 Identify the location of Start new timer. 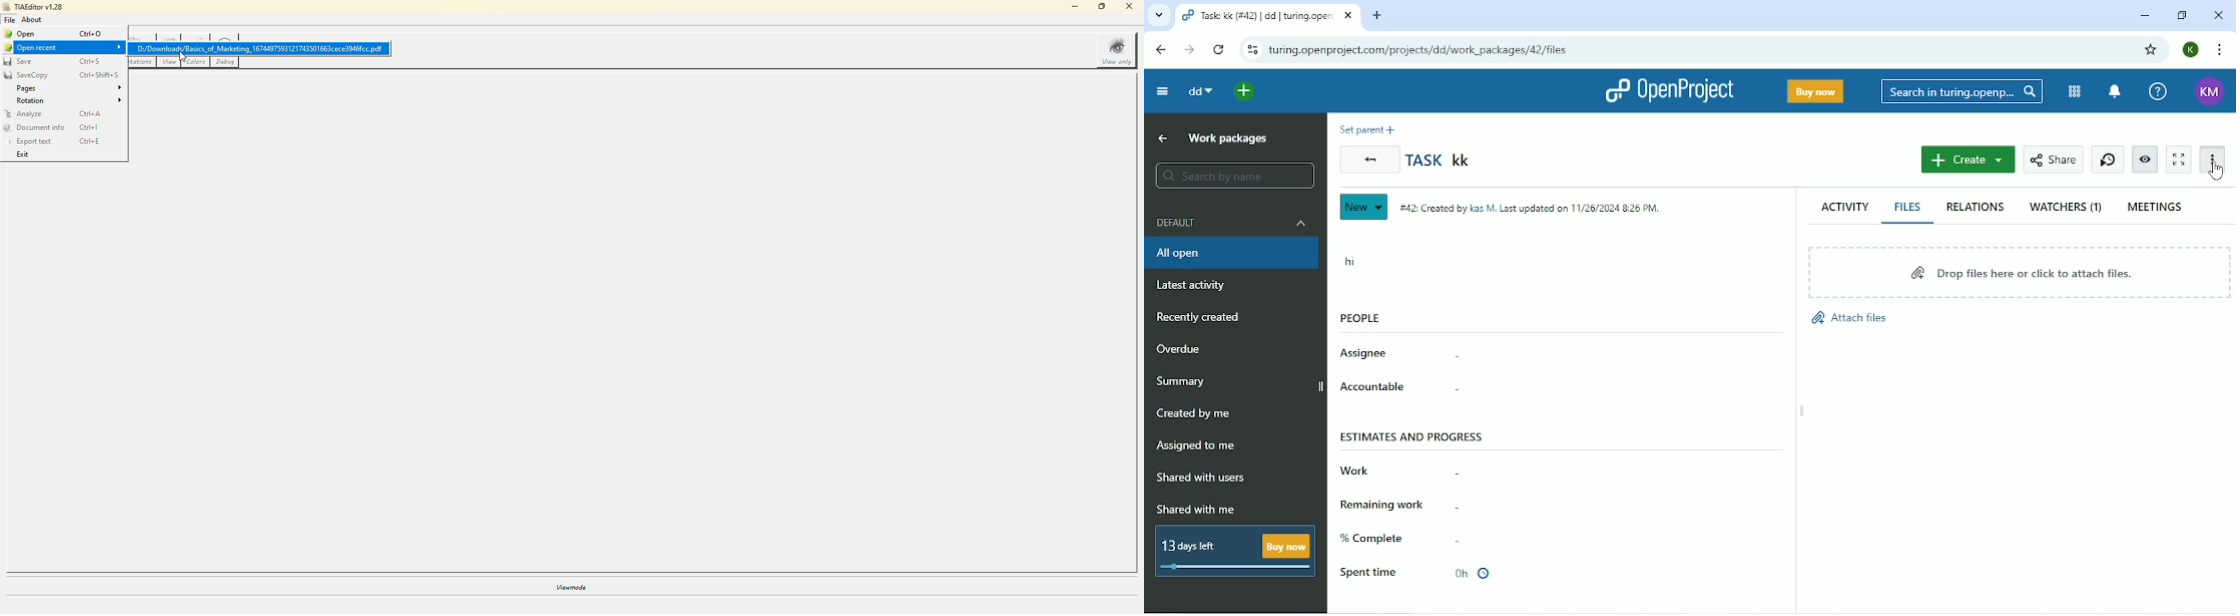
(2109, 159).